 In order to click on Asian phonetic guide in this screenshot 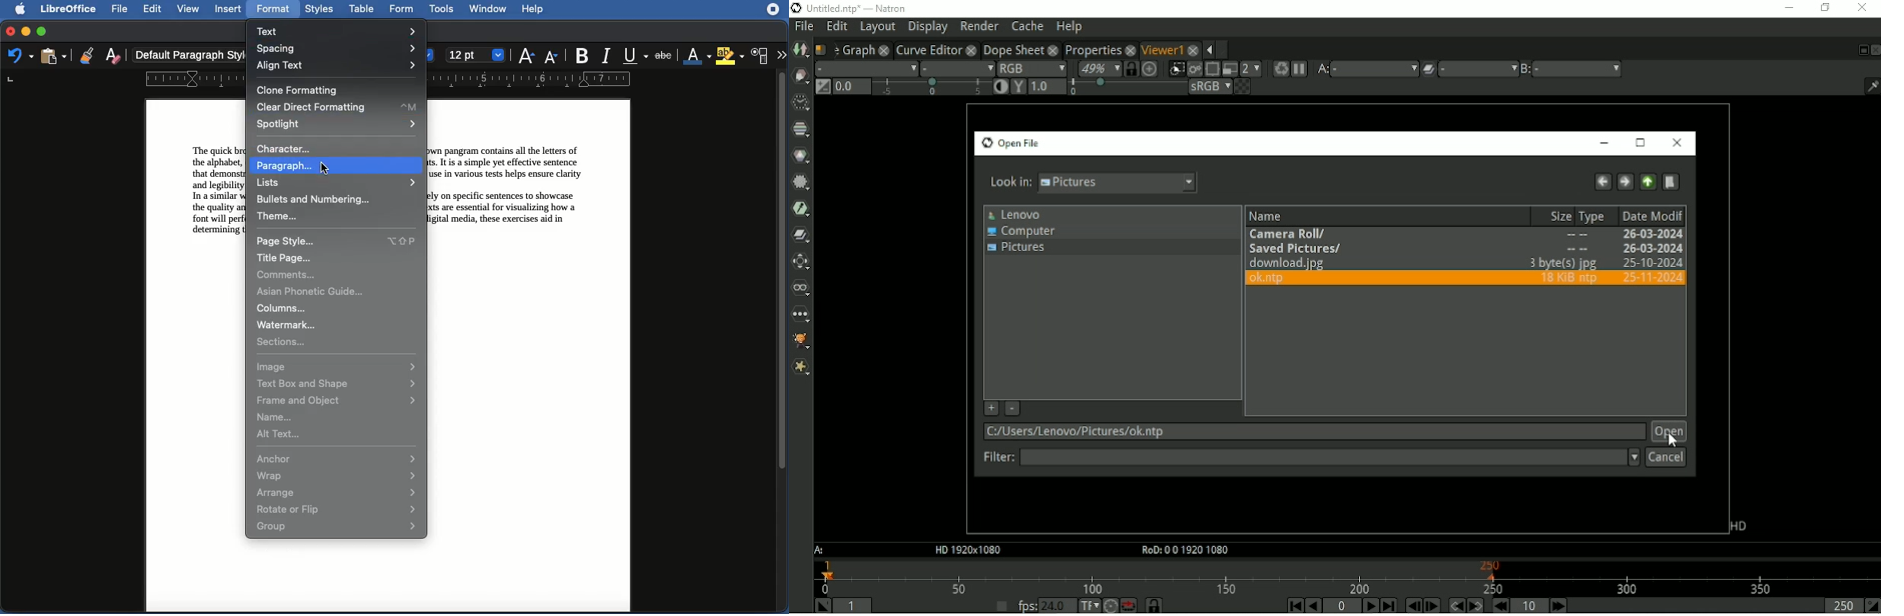, I will do `click(315, 293)`.